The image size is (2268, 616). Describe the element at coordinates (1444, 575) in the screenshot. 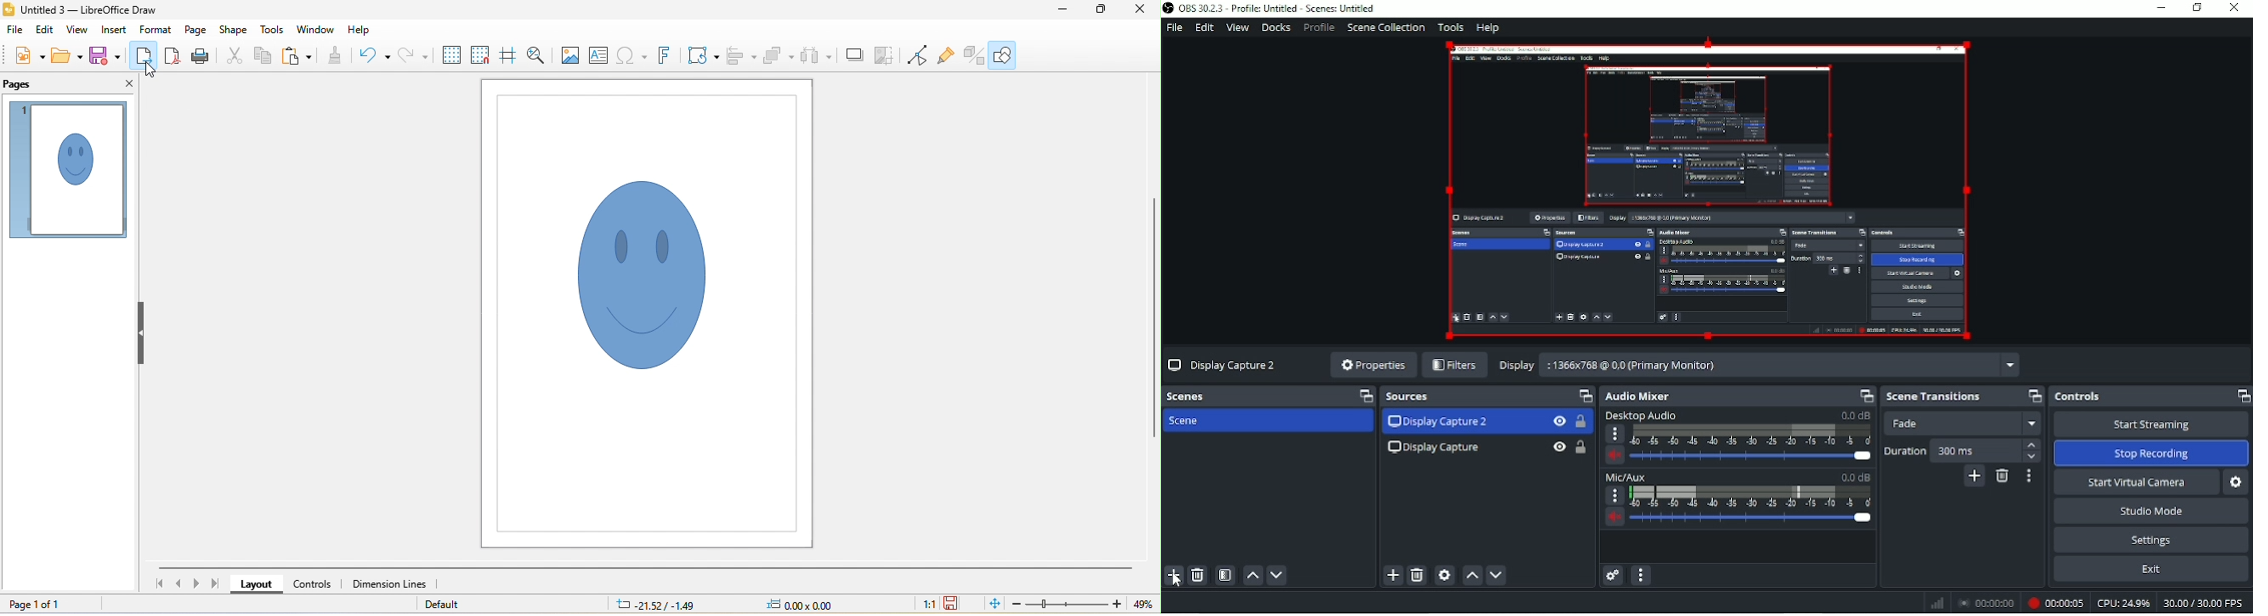

I see `Open source properties` at that location.